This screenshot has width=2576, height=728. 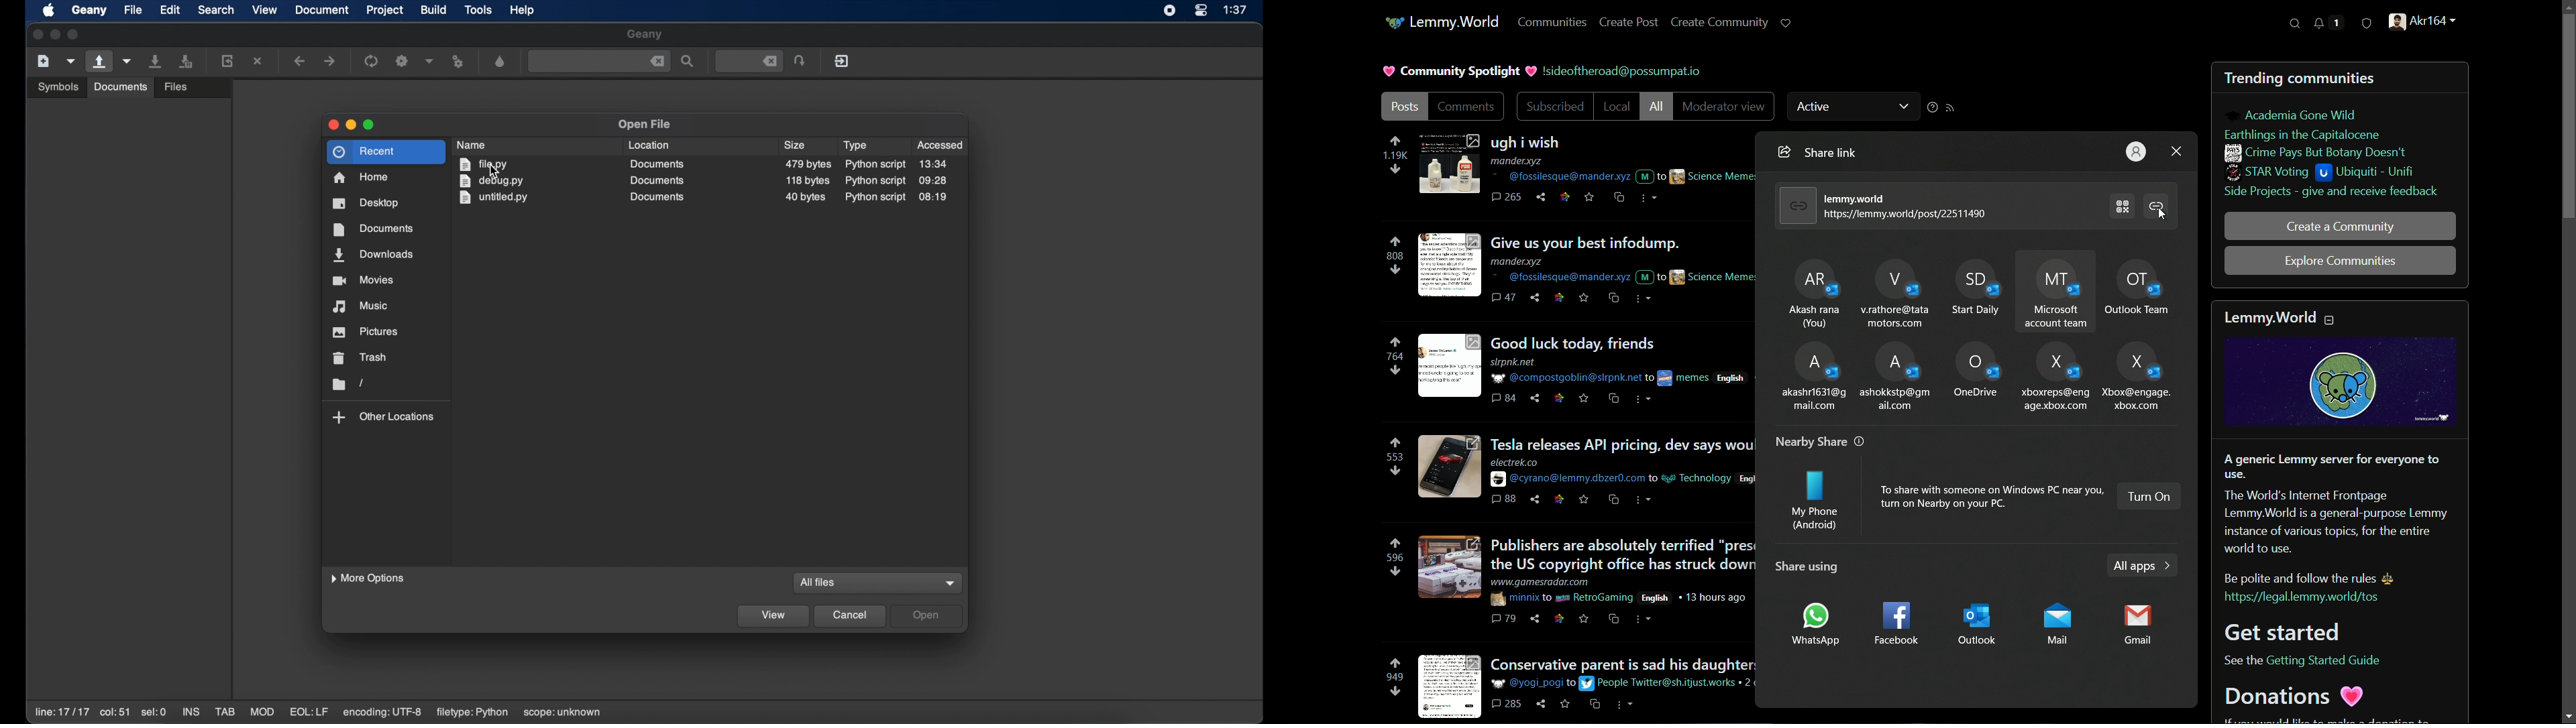 What do you see at coordinates (1908, 206) in the screenshot?
I see `lemmy world https://lemmy.world/post/22511490` at bounding box center [1908, 206].